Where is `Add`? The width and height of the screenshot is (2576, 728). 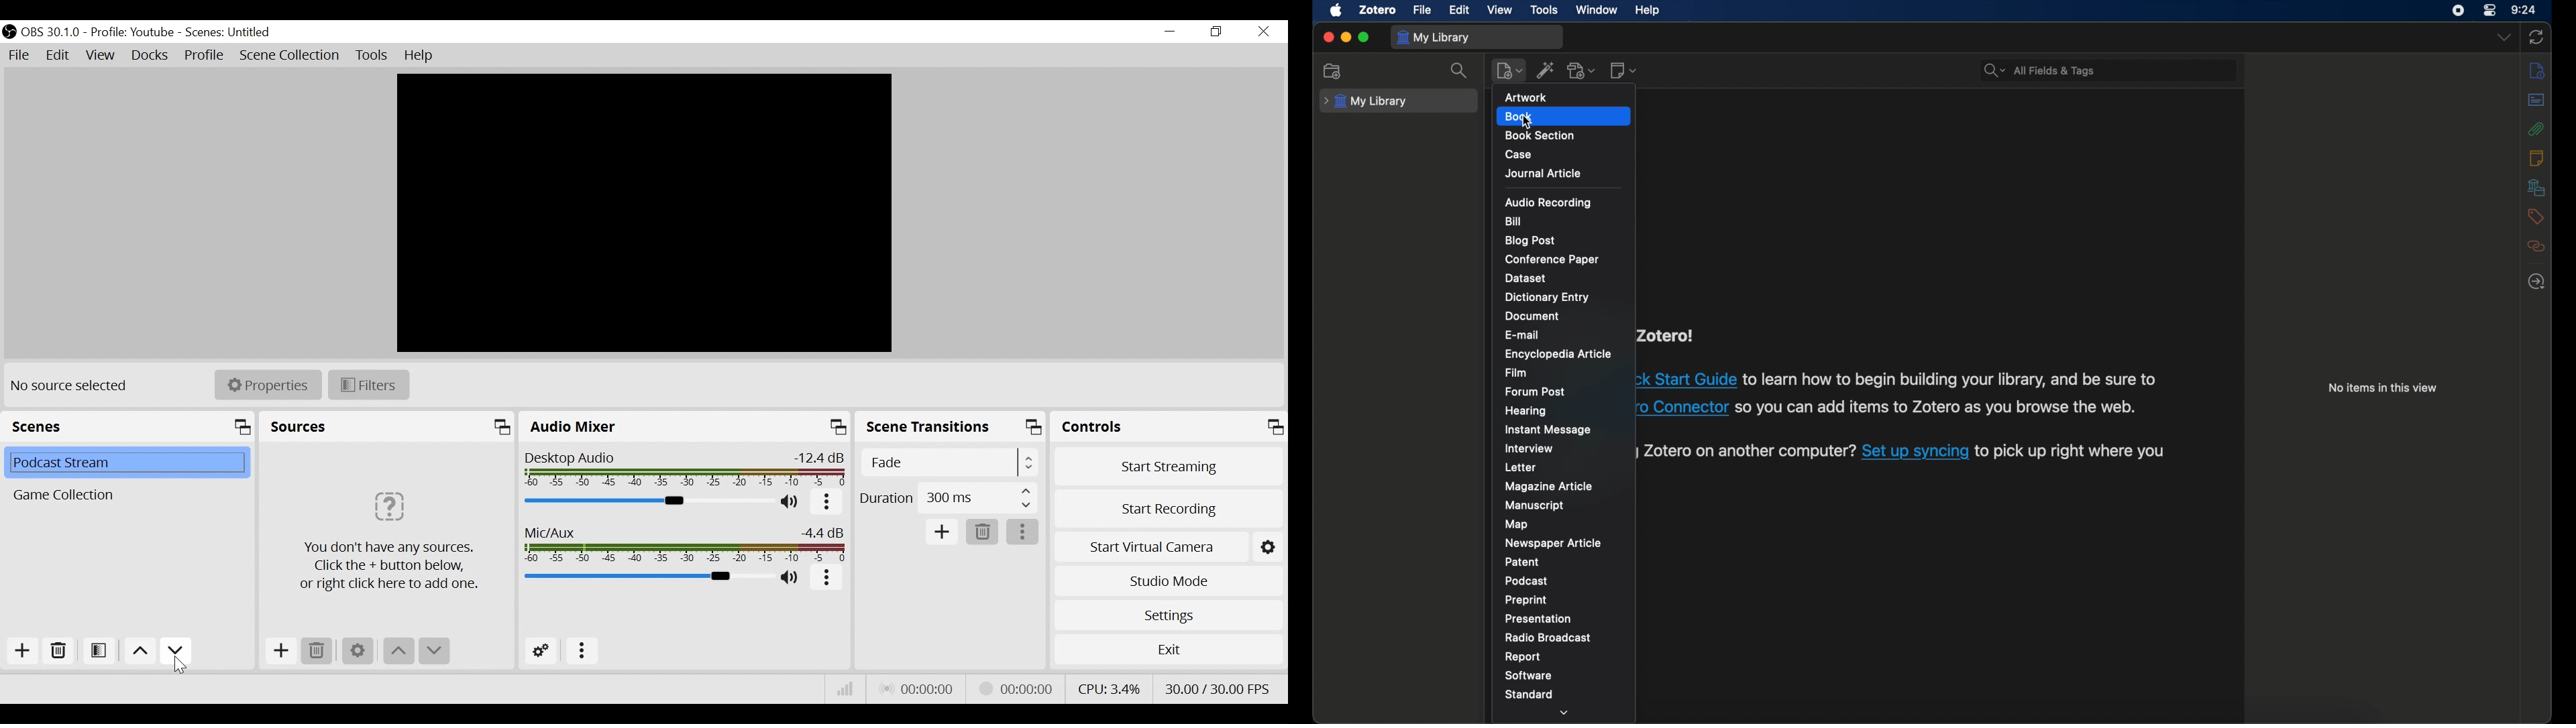
Add is located at coordinates (278, 650).